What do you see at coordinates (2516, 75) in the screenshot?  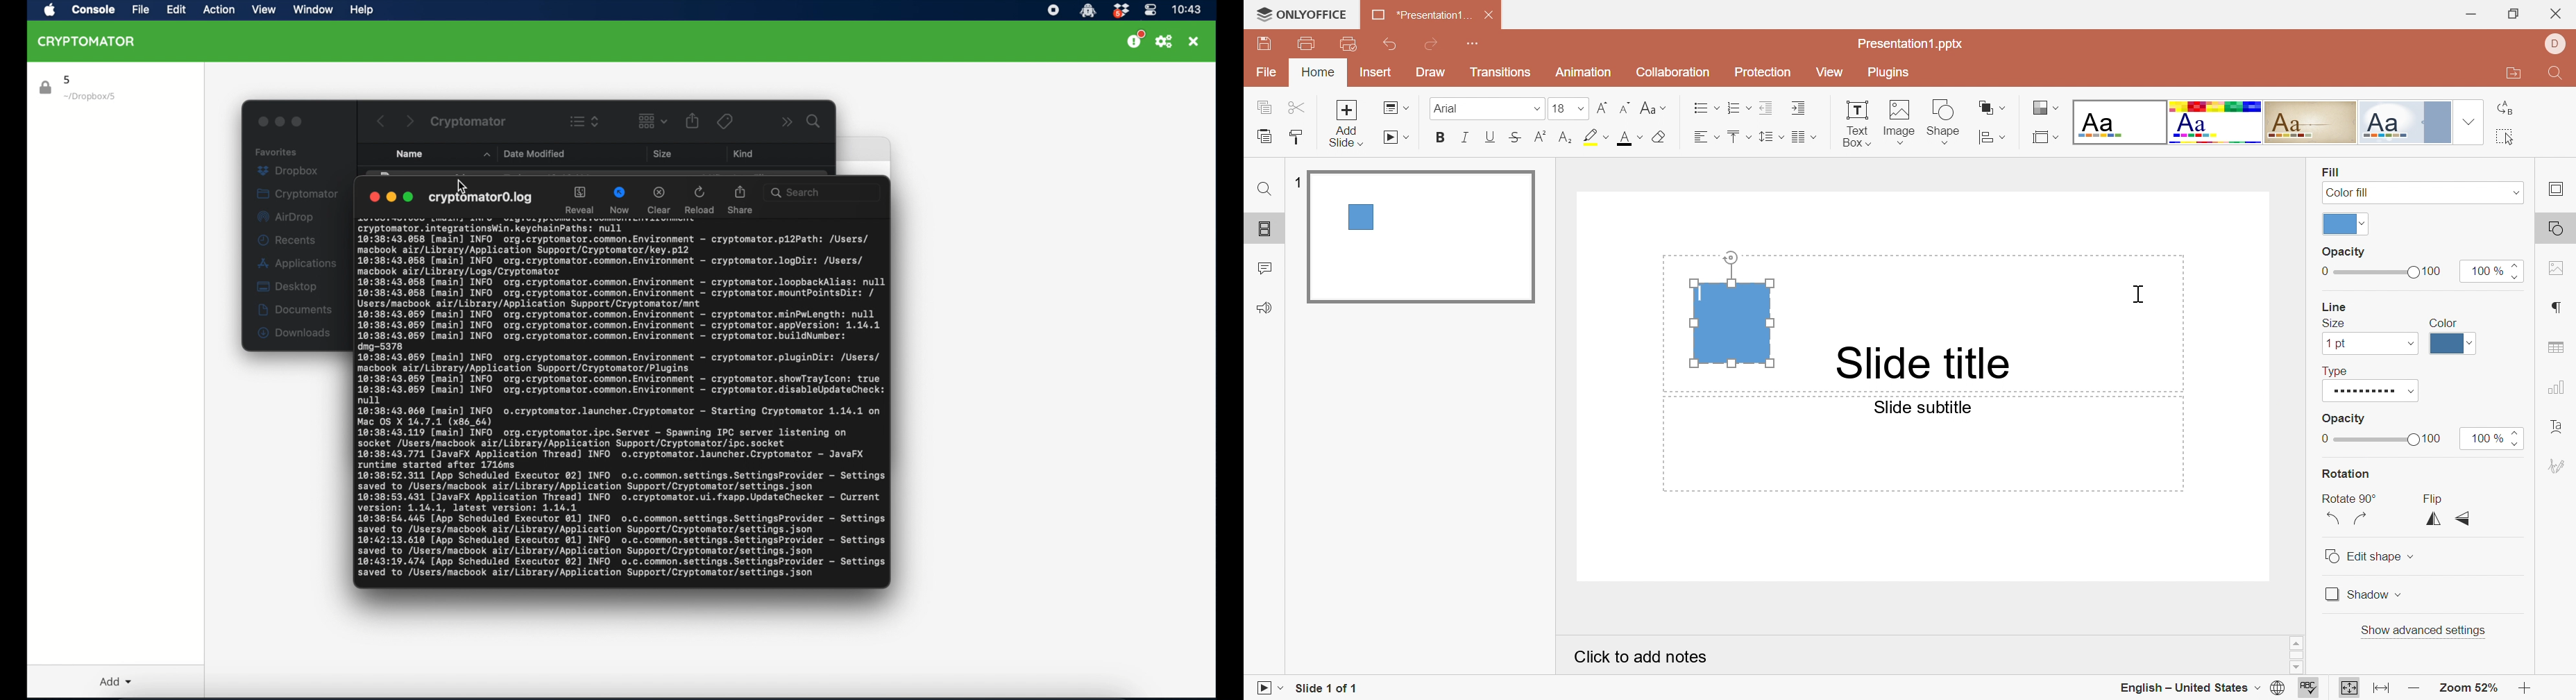 I see `Open file location` at bounding box center [2516, 75].